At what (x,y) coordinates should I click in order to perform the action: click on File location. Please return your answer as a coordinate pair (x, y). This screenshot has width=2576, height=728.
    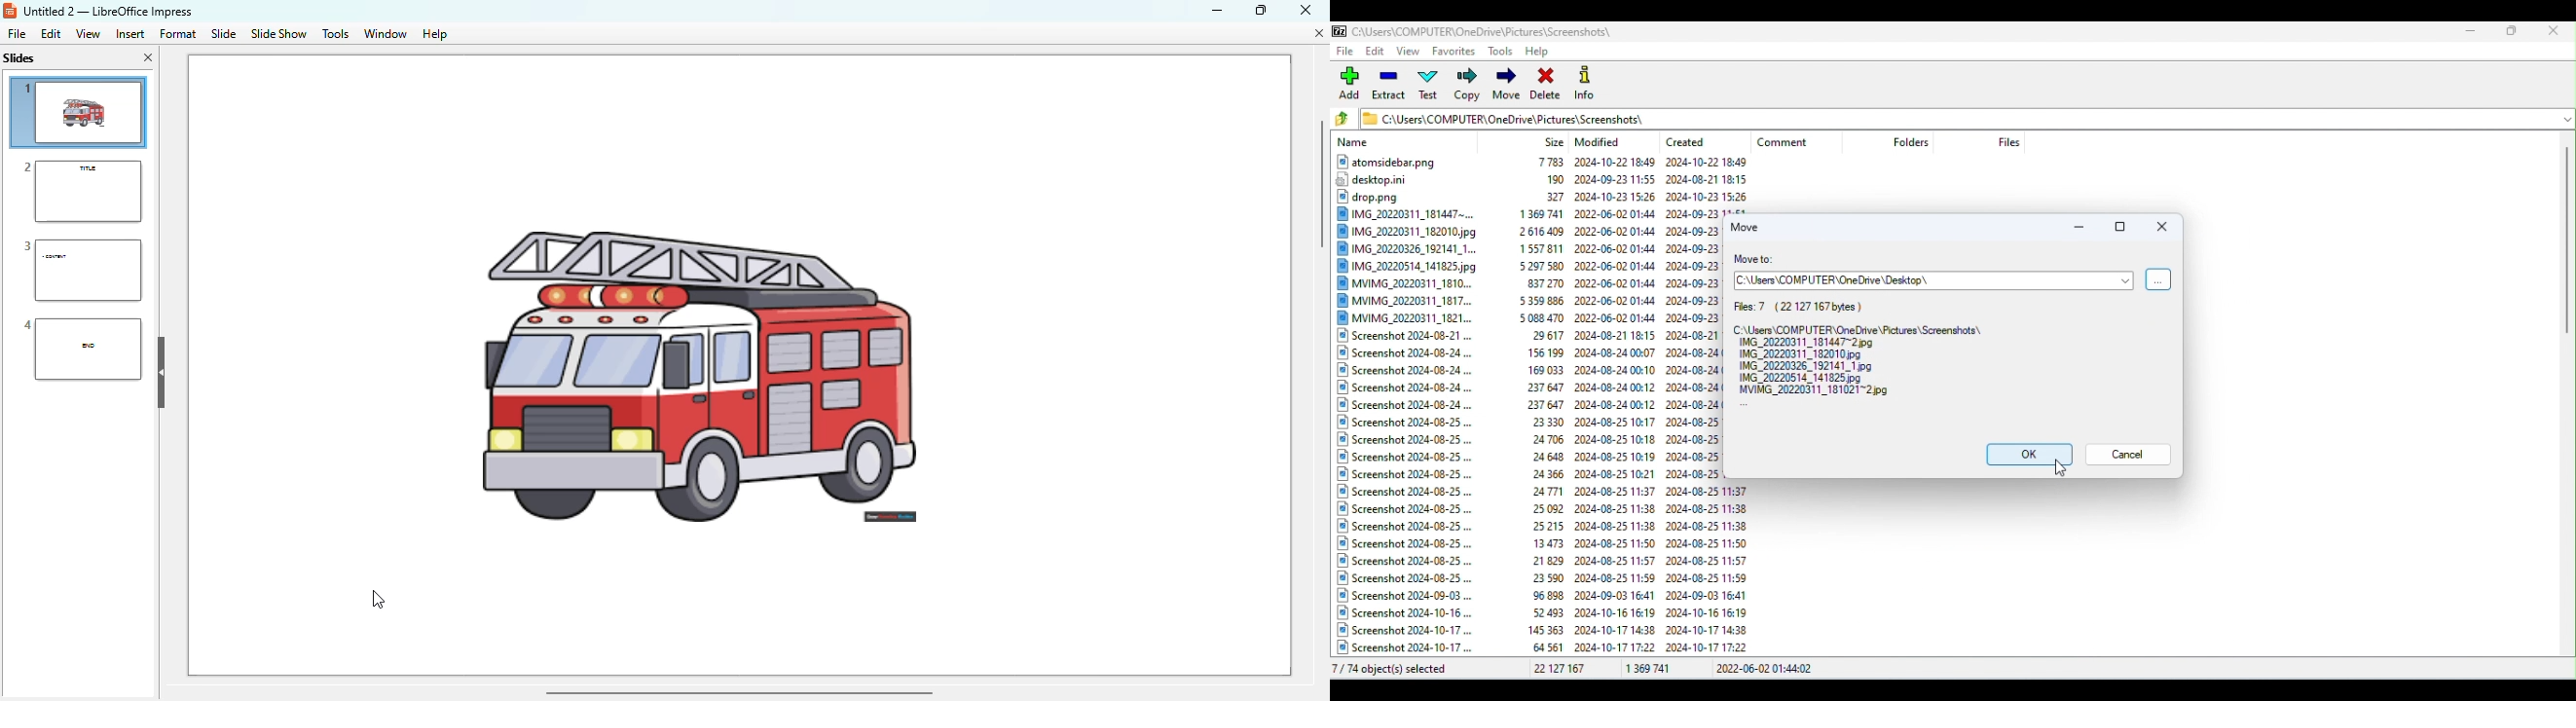
    Looking at the image, I should click on (1910, 282).